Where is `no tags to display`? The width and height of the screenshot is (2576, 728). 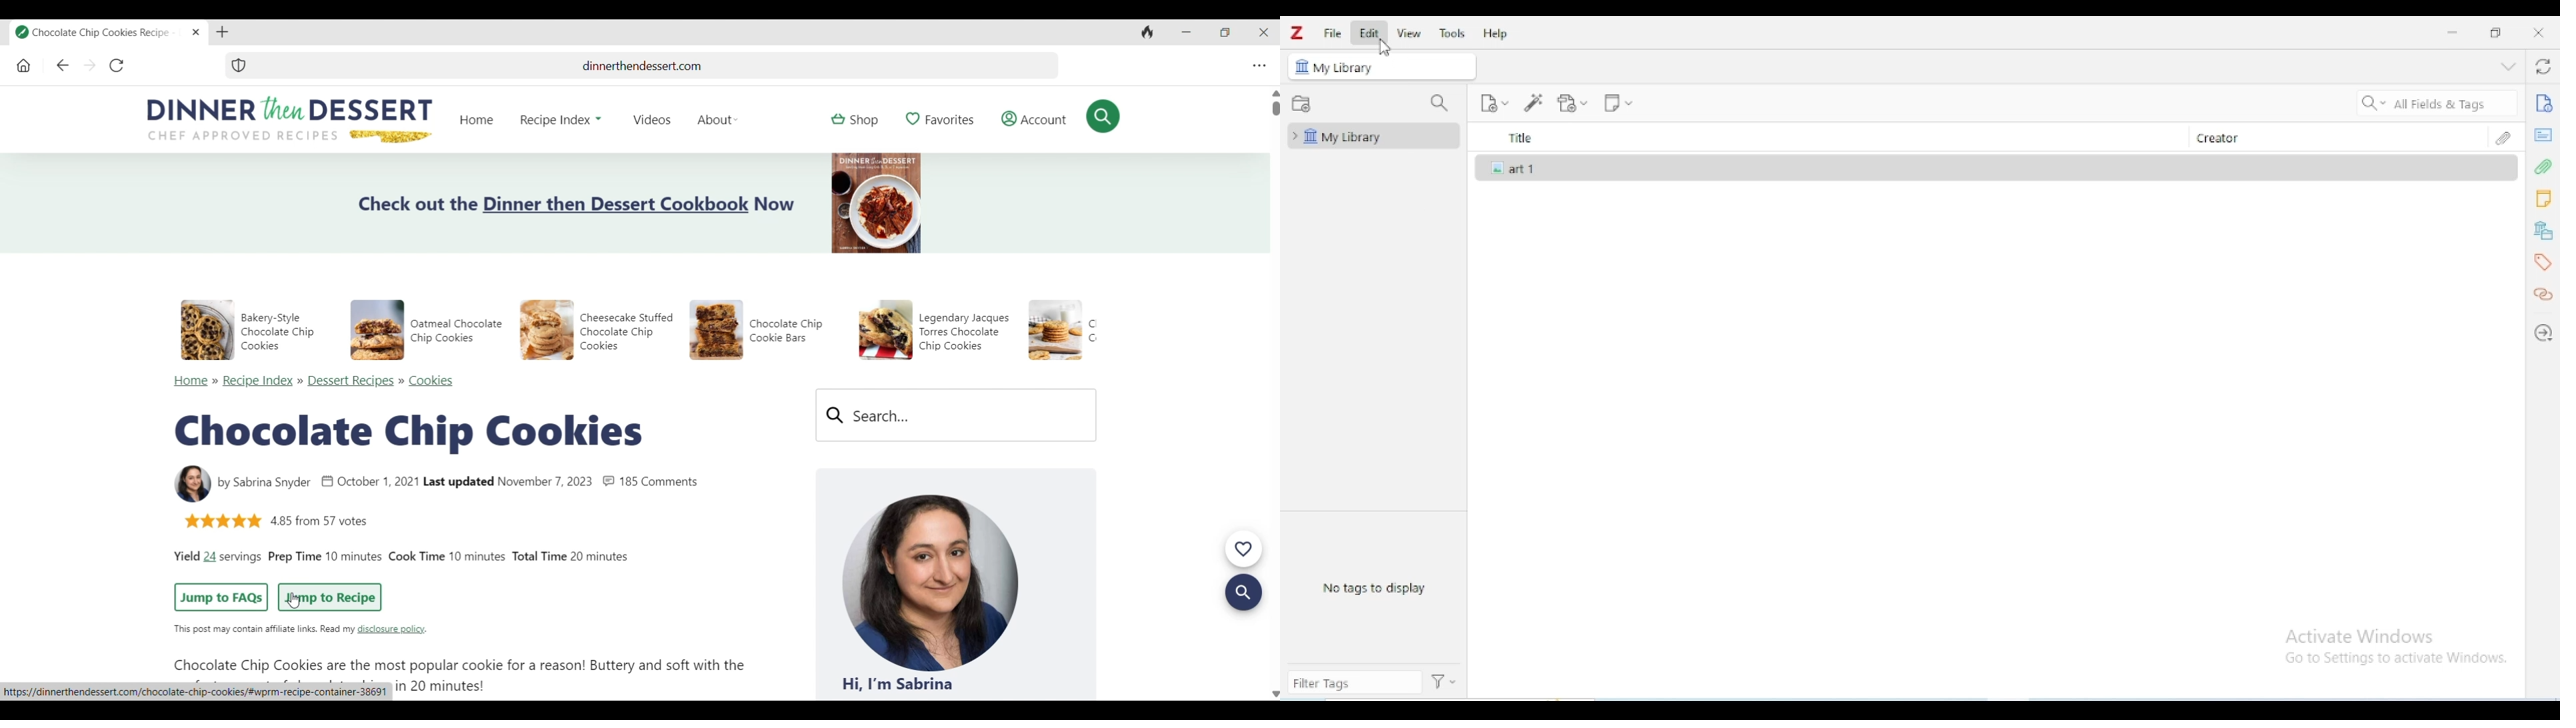 no tags to display is located at coordinates (1374, 587).